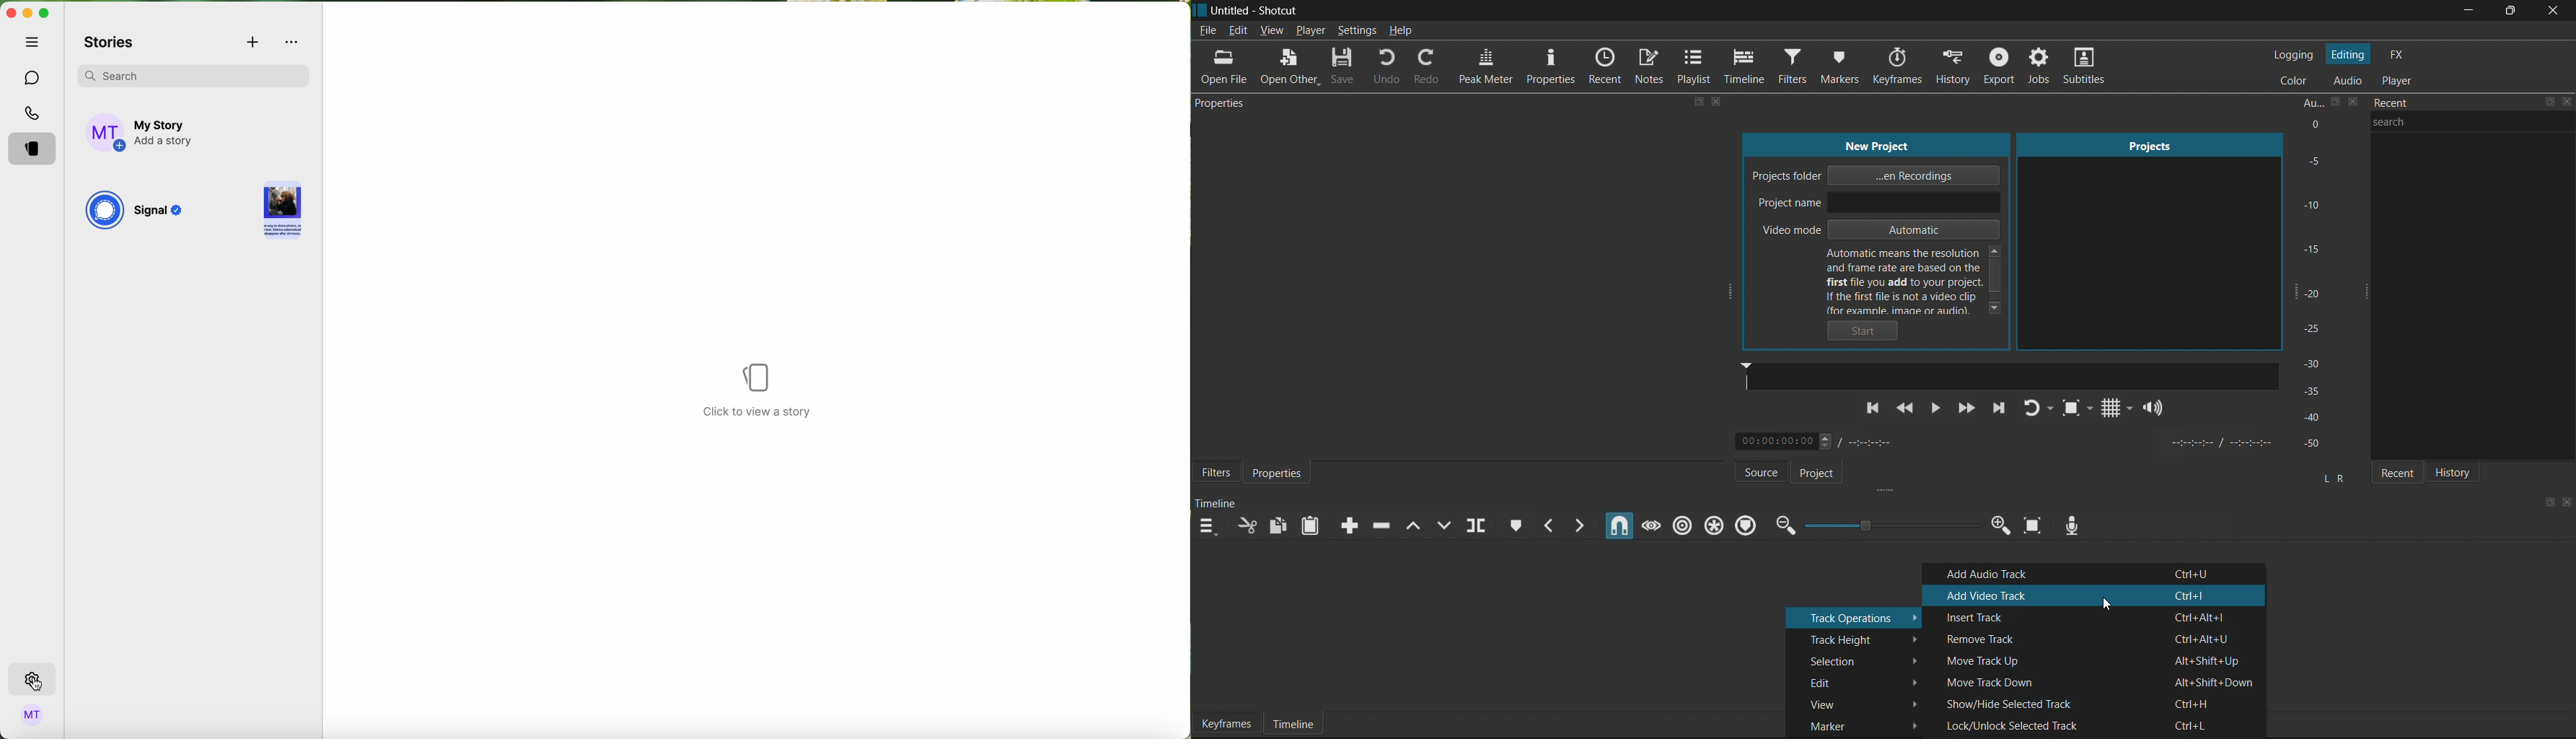 The width and height of the screenshot is (2576, 756). Describe the element at coordinates (2032, 530) in the screenshot. I see `Zoom timeline to fit` at that location.